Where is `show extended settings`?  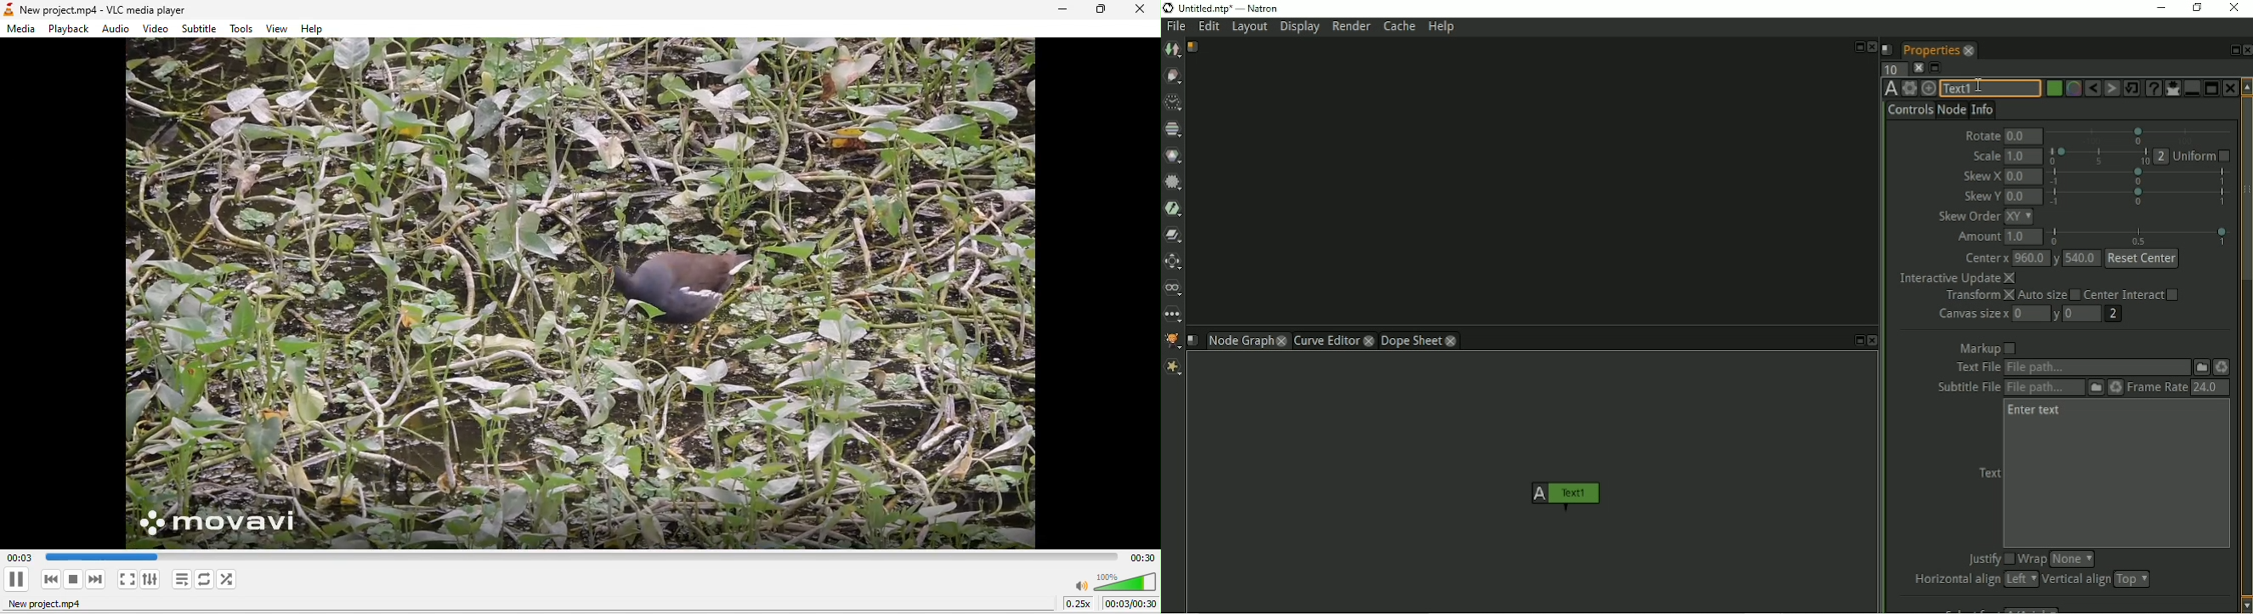 show extended settings is located at coordinates (153, 579).